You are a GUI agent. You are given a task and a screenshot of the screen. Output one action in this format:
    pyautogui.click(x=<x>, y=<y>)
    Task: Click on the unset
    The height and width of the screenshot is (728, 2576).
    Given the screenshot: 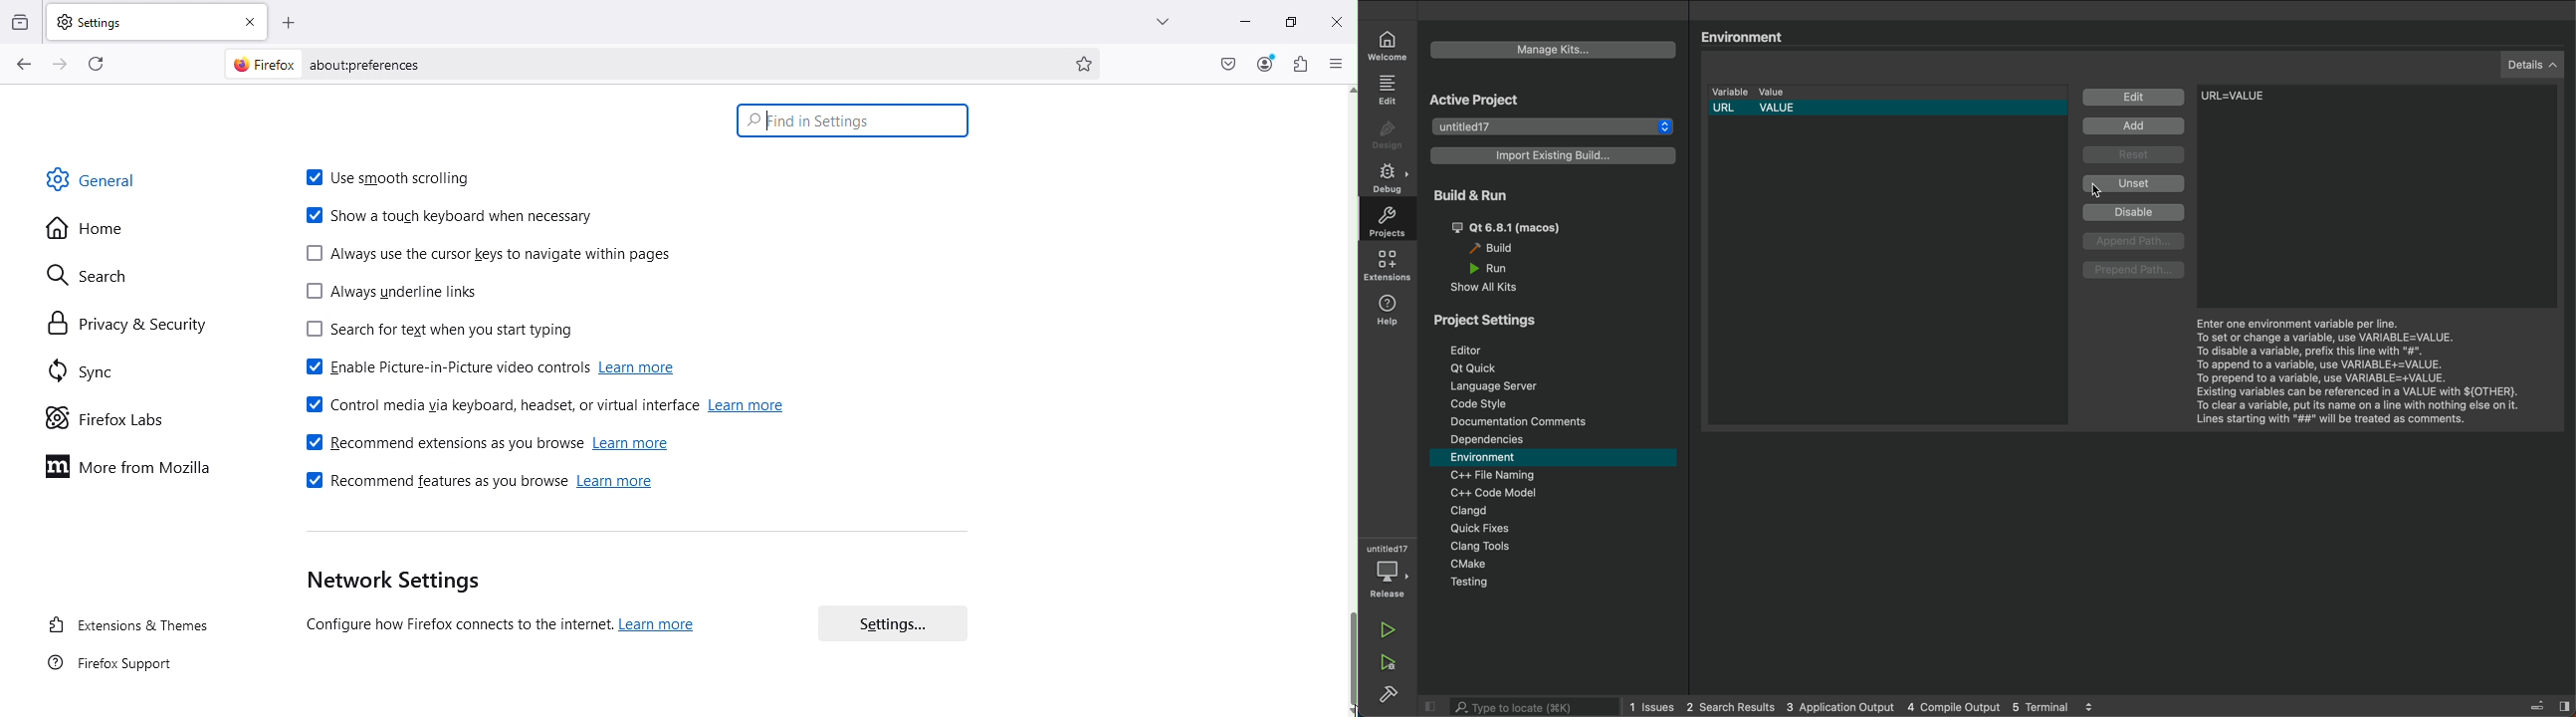 What is the action you would take?
    pyautogui.click(x=2133, y=184)
    